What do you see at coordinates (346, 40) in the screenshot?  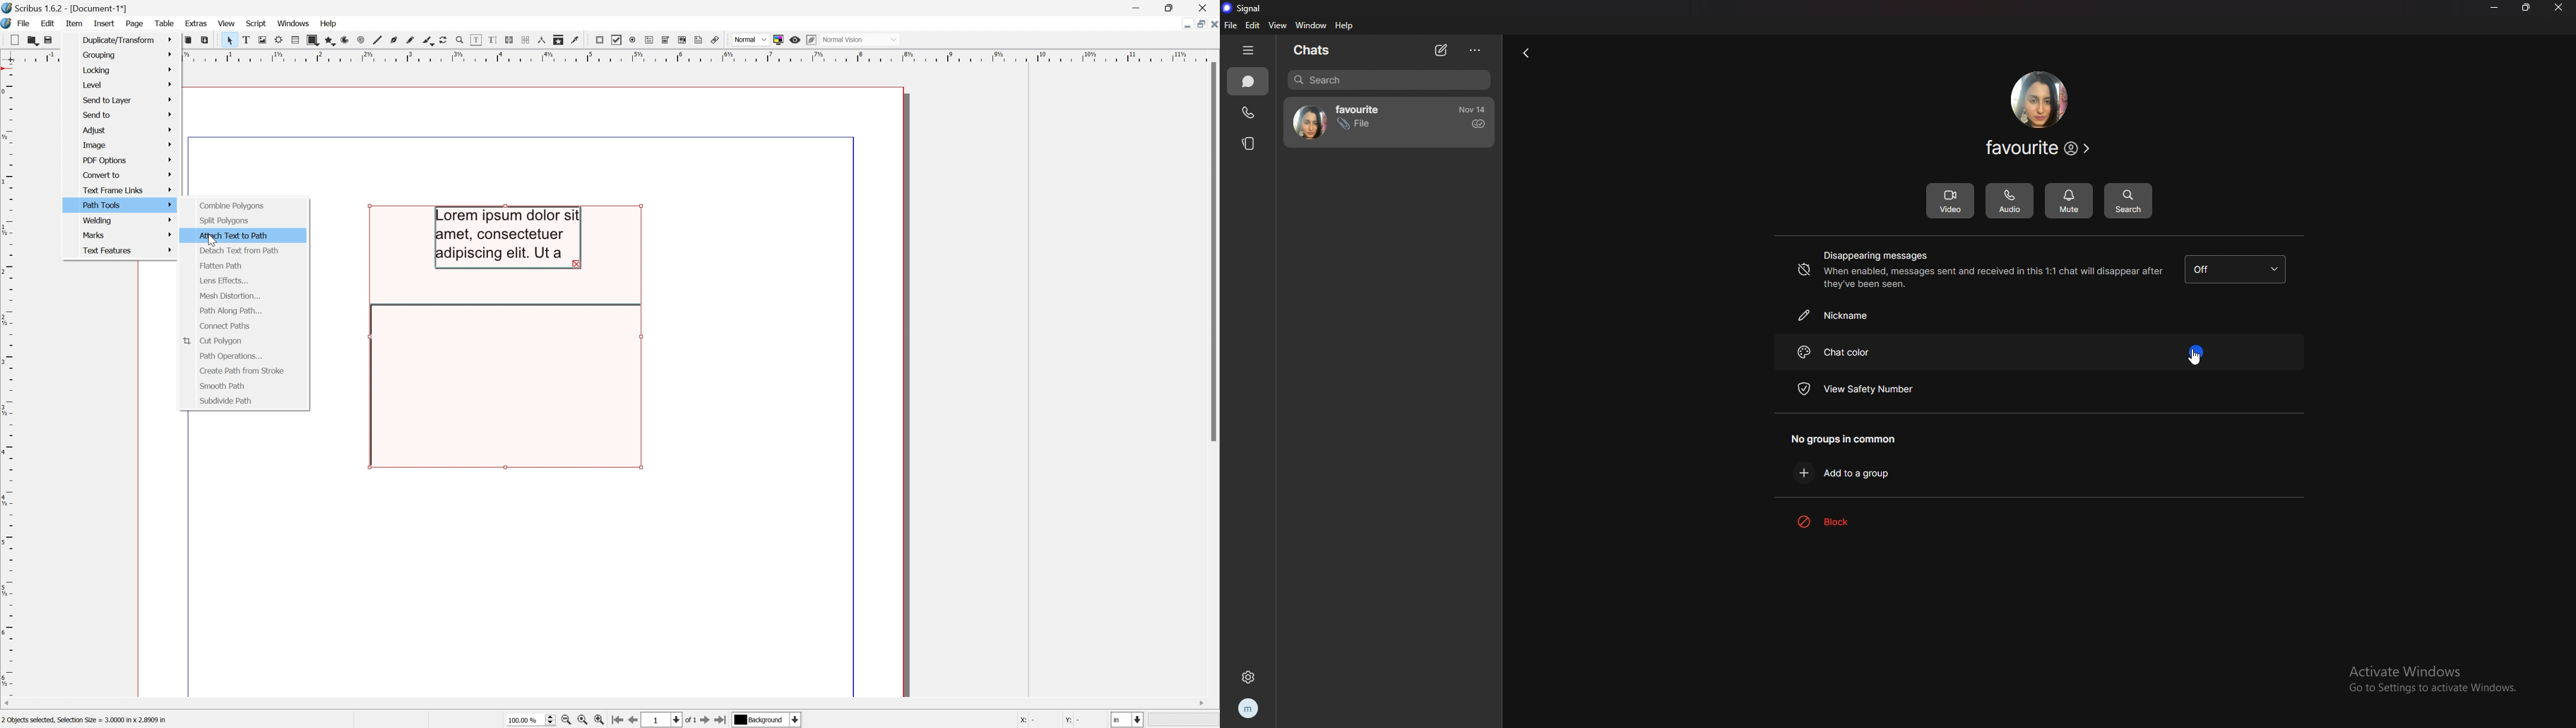 I see `Arc` at bounding box center [346, 40].